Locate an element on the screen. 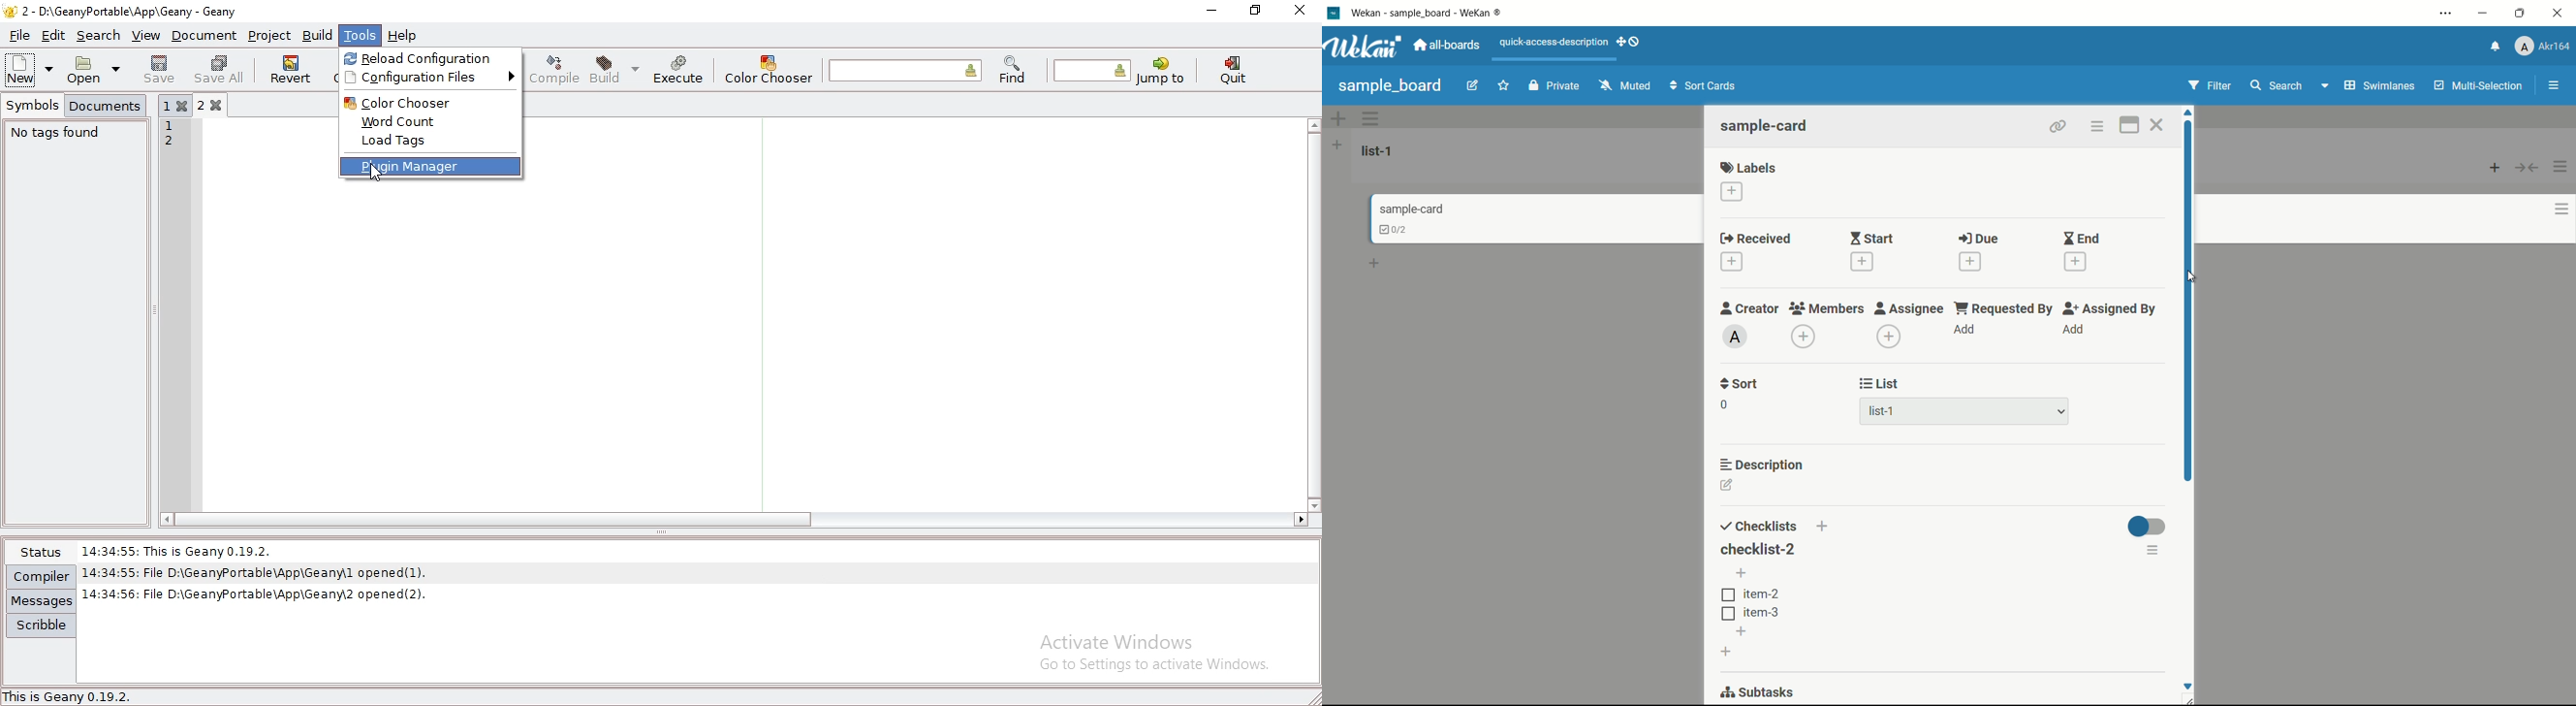 The width and height of the screenshot is (2576, 728). assigned by is located at coordinates (2111, 310).